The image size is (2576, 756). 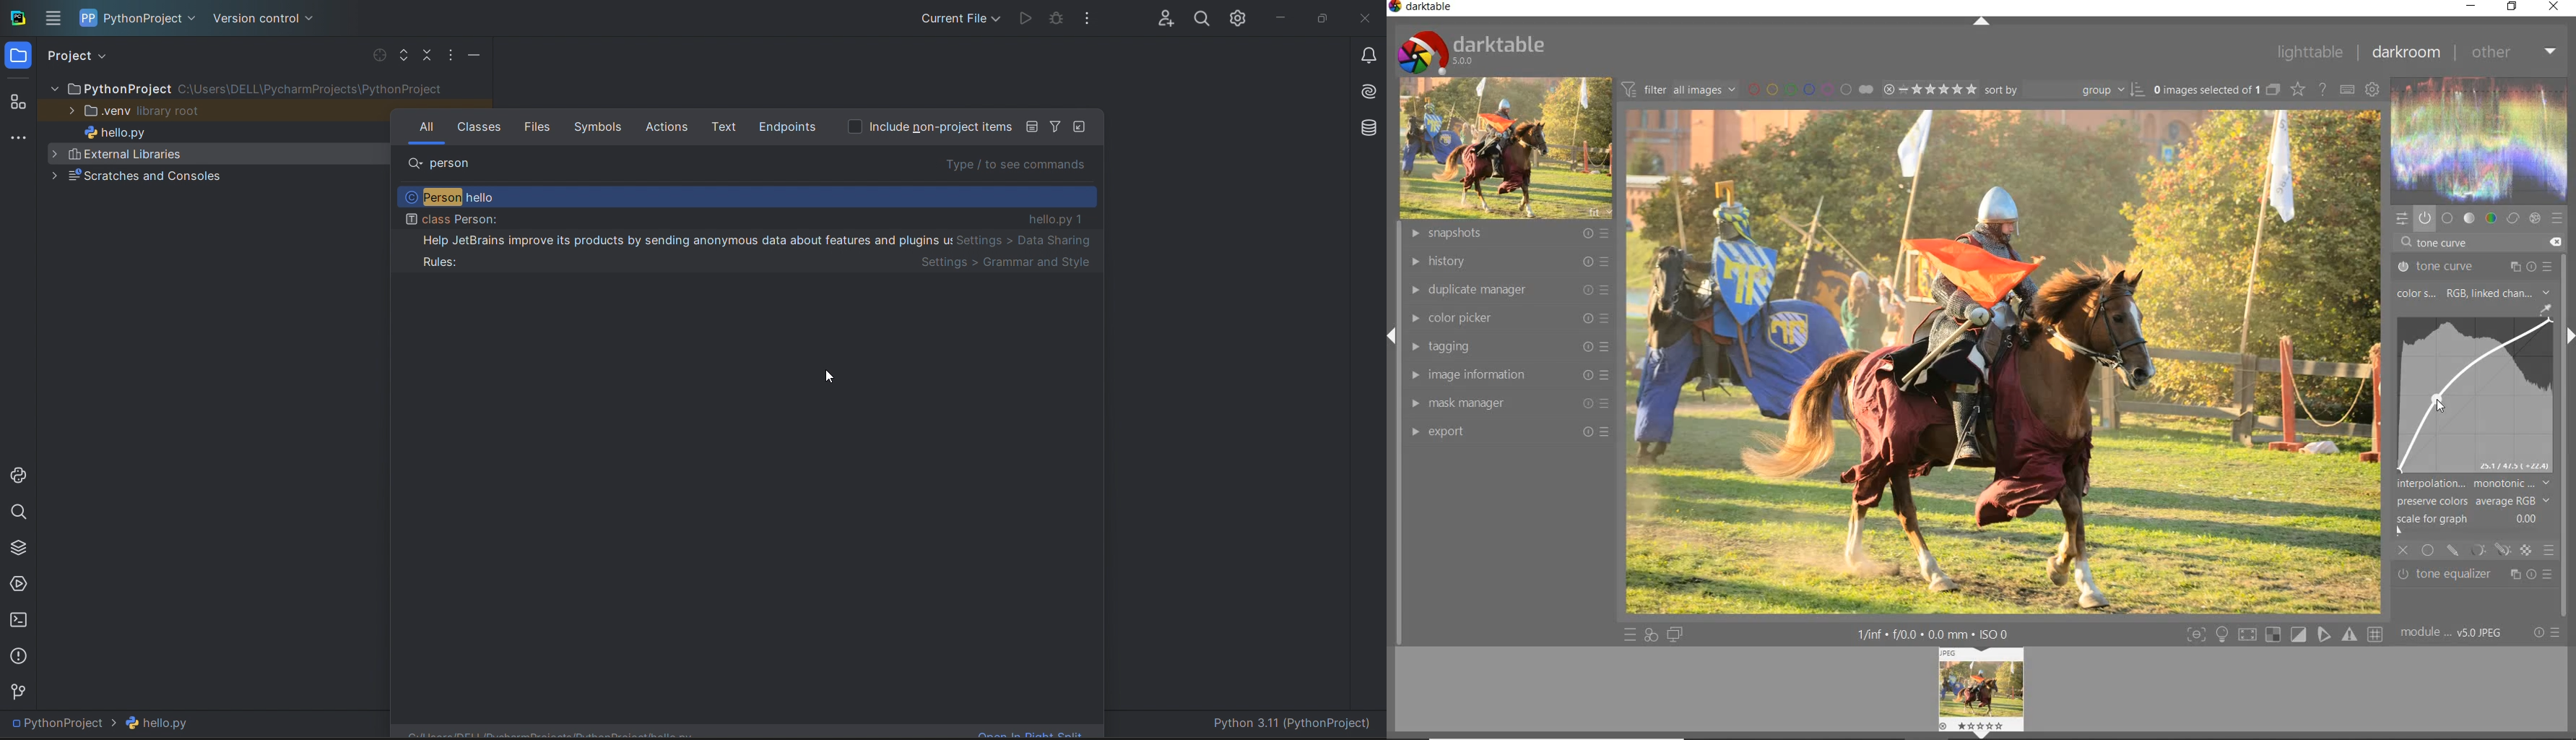 What do you see at coordinates (2476, 575) in the screenshot?
I see `tone equalizer` at bounding box center [2476, 575].